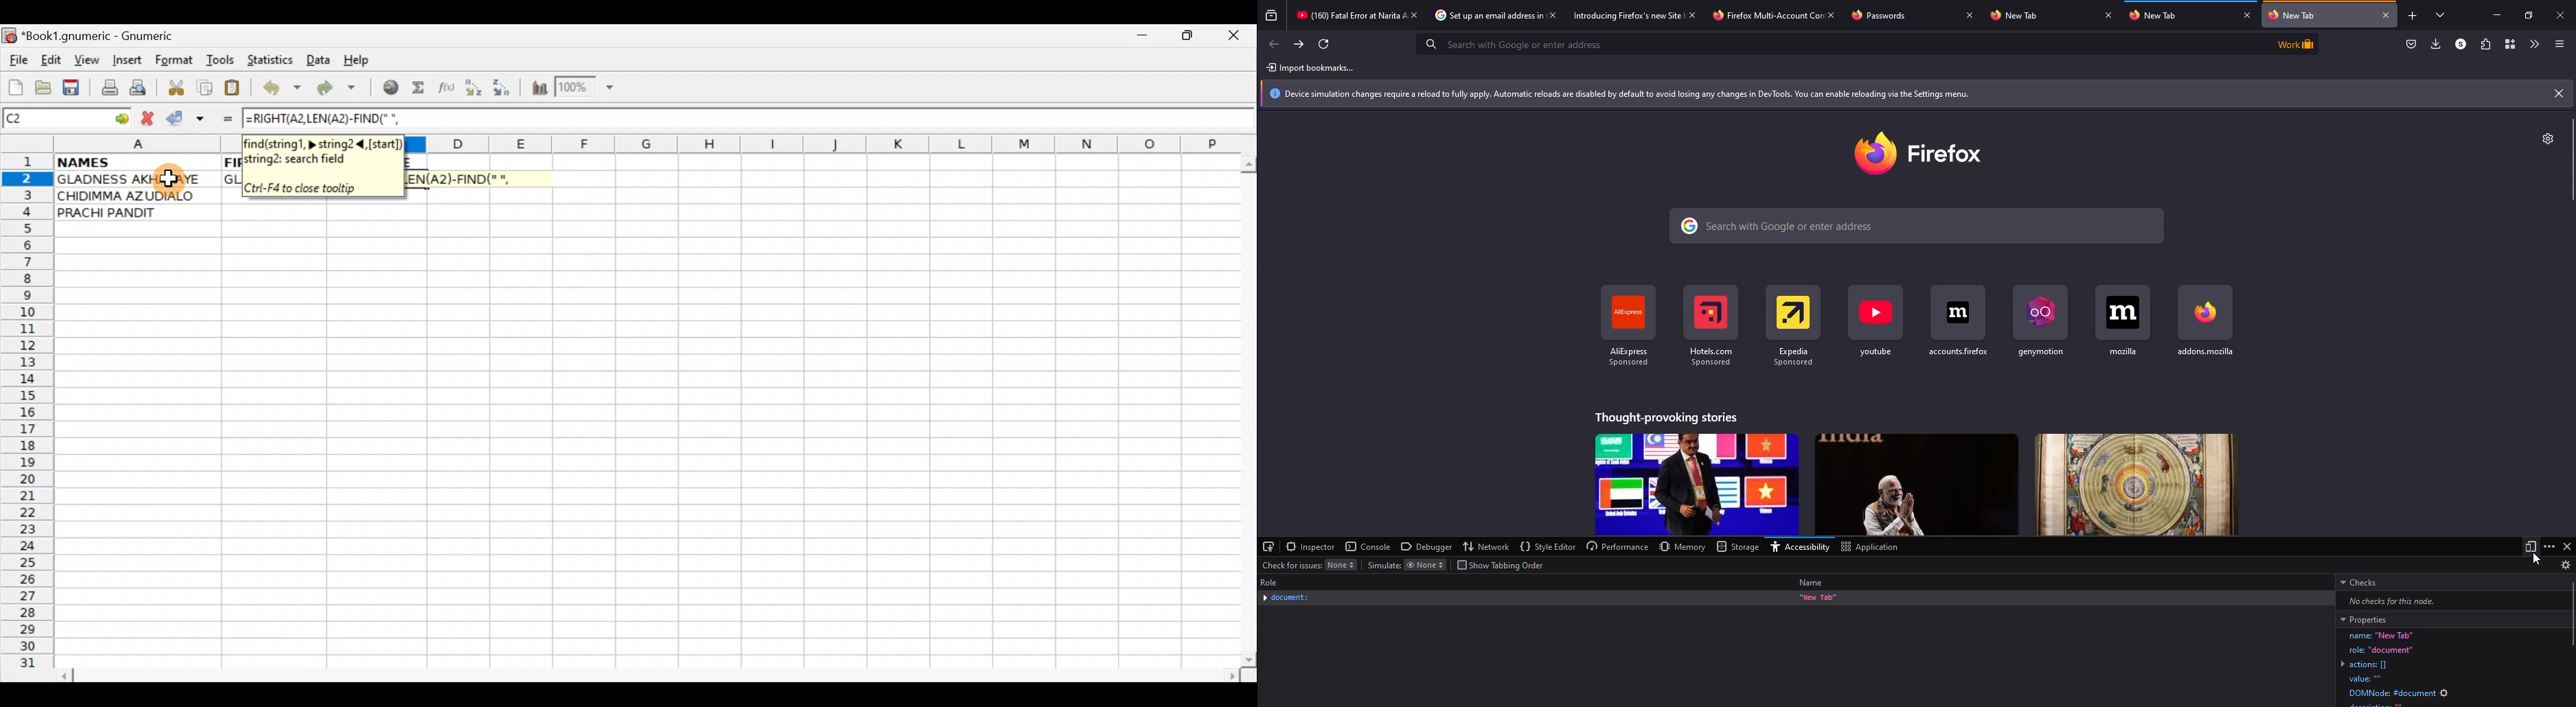 Image resolution: width=2576 pixels, height=728 pixels. What do you see at coordinates (824, 143) in the screenshot?
I see `Columns` at bounding box center [824, 143].